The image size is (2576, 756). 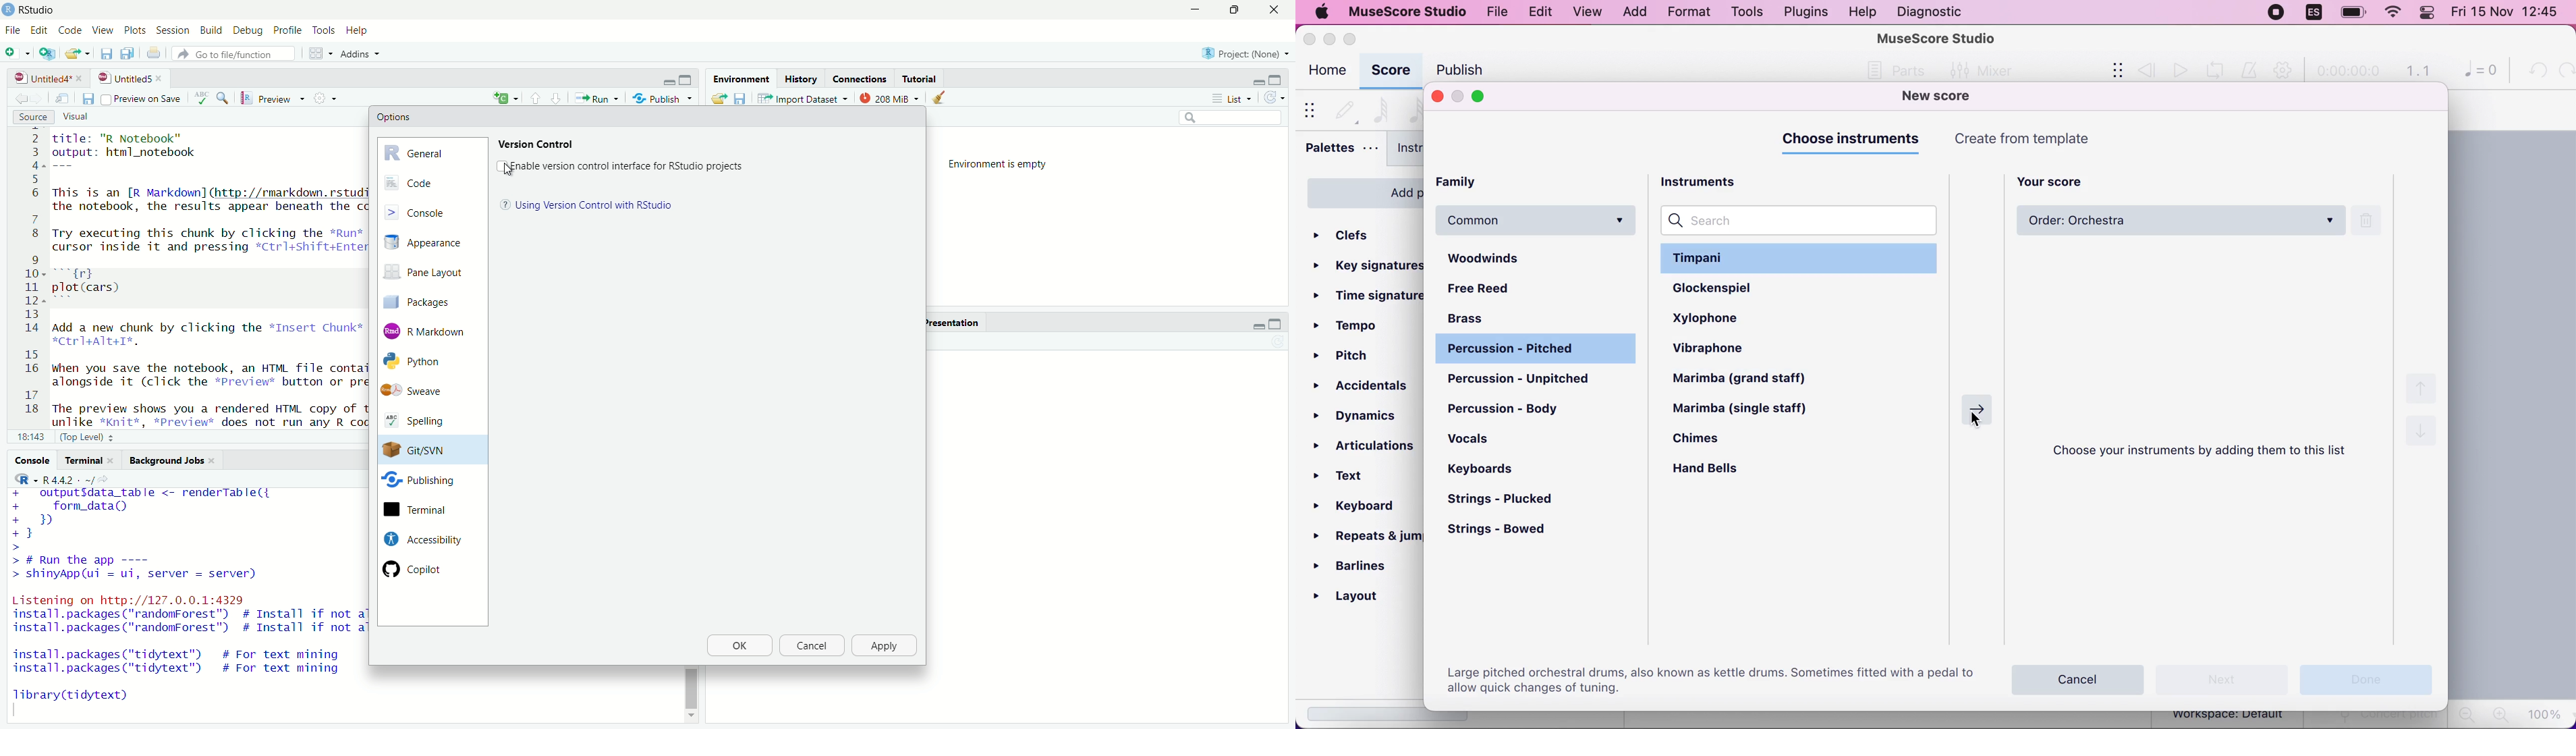 What do you see at coordinates (804, 98) in the screenshot?
I see `Import Dataset ` at bounding box center [804, 98].